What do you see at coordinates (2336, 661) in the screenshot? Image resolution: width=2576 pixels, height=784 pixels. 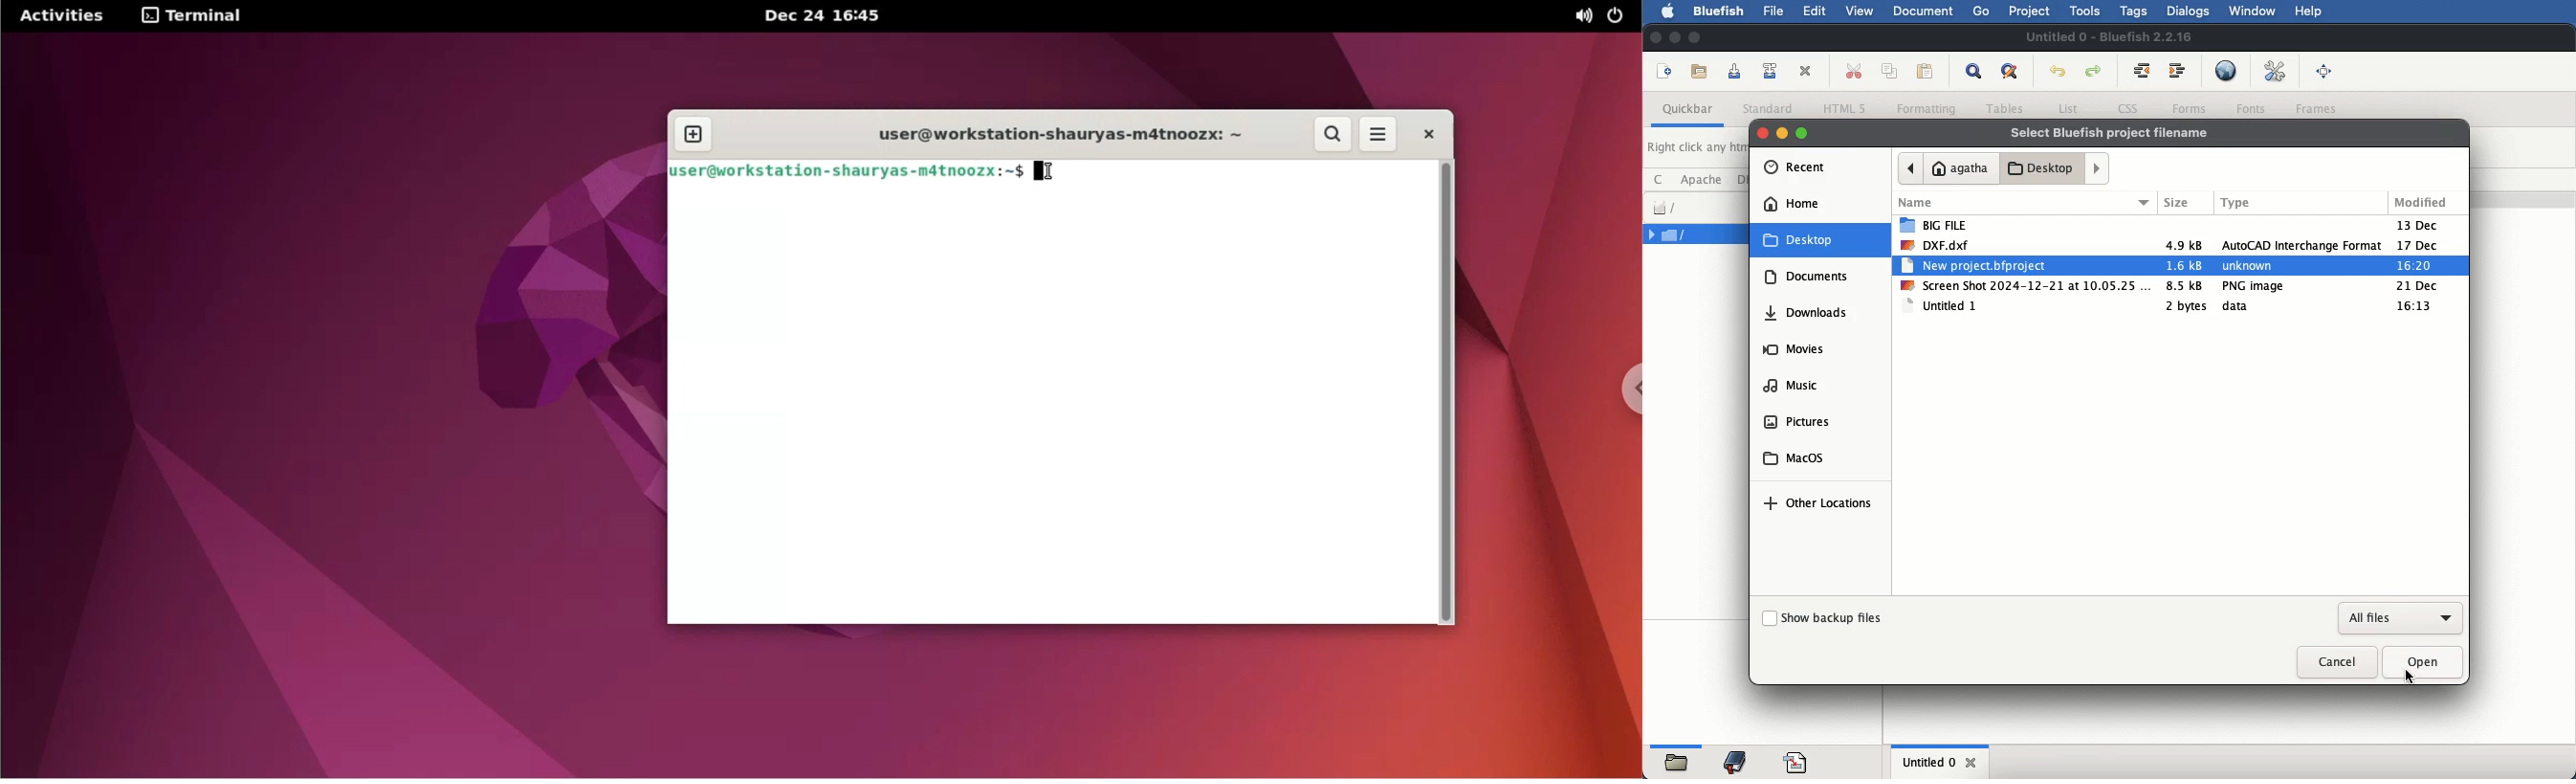 I see `cancel` at bounding box center [2336, 661].